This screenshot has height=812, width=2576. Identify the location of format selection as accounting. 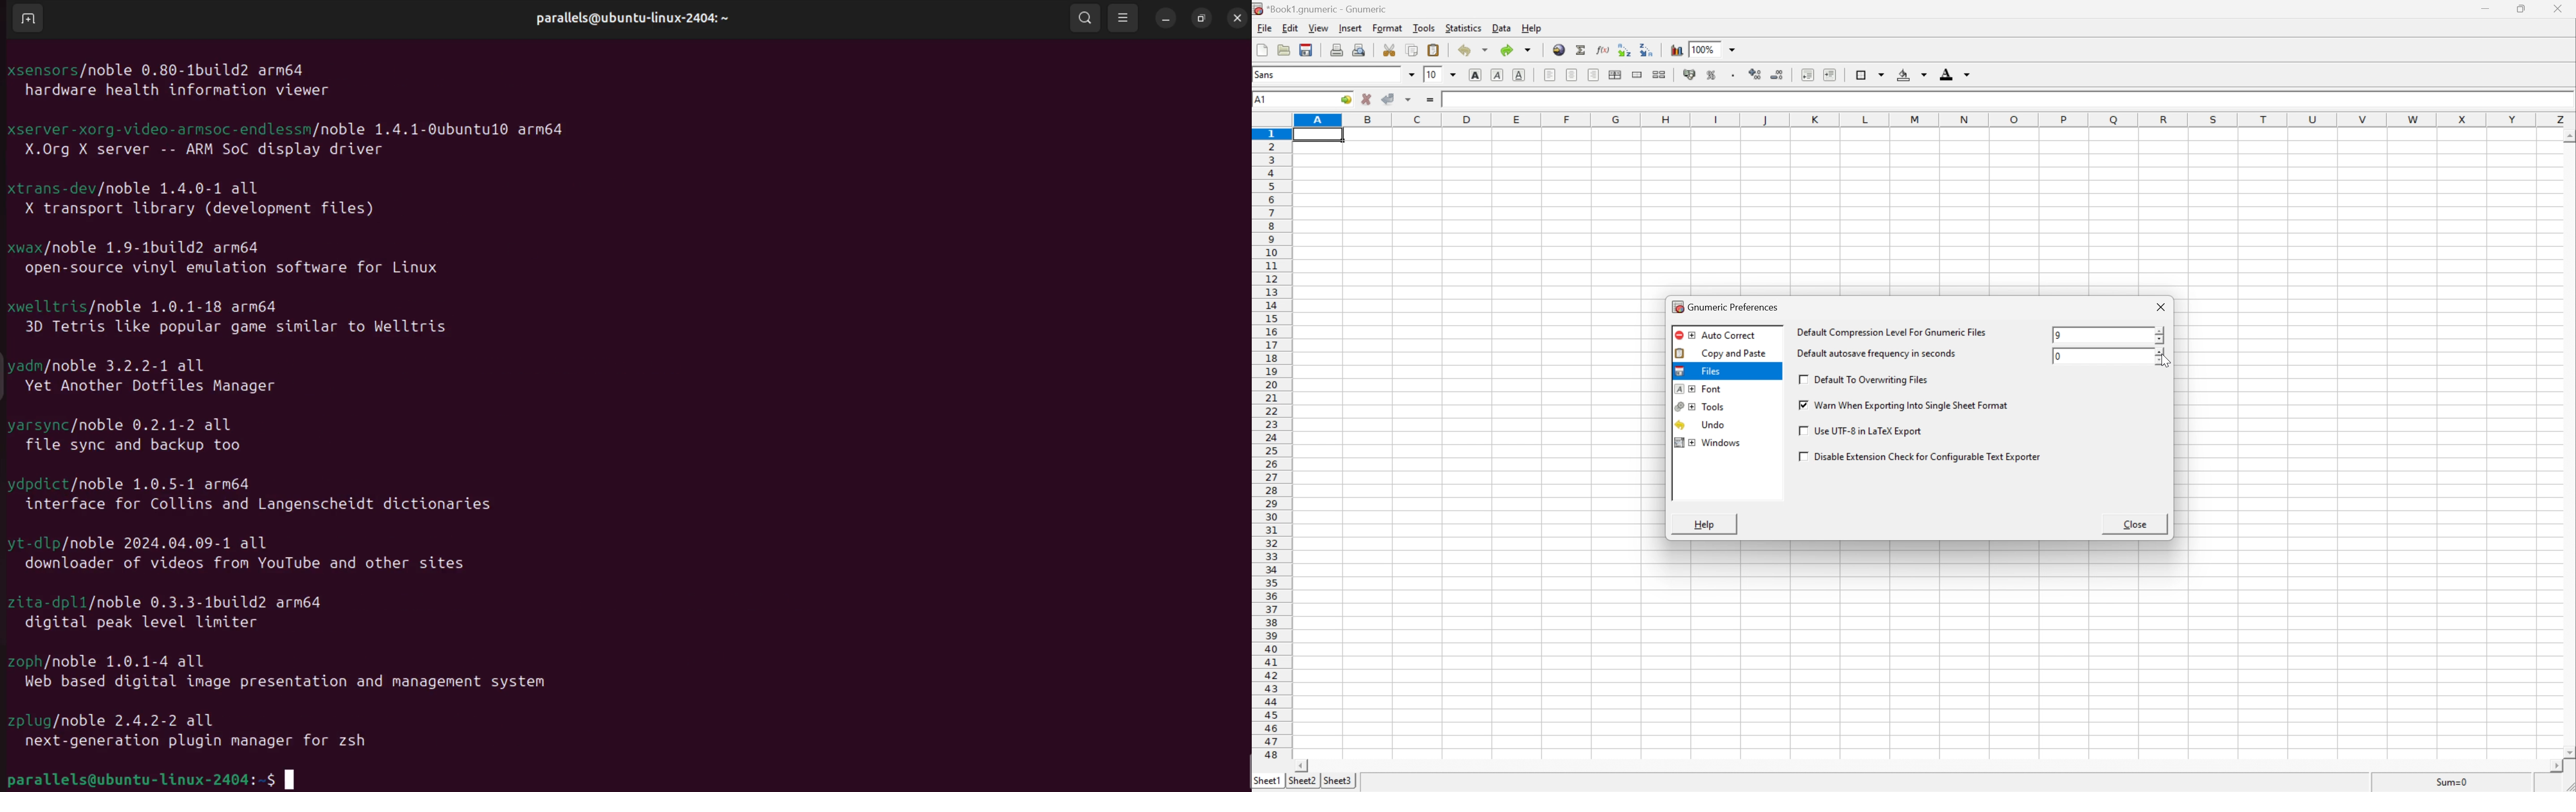
(1688, 73).